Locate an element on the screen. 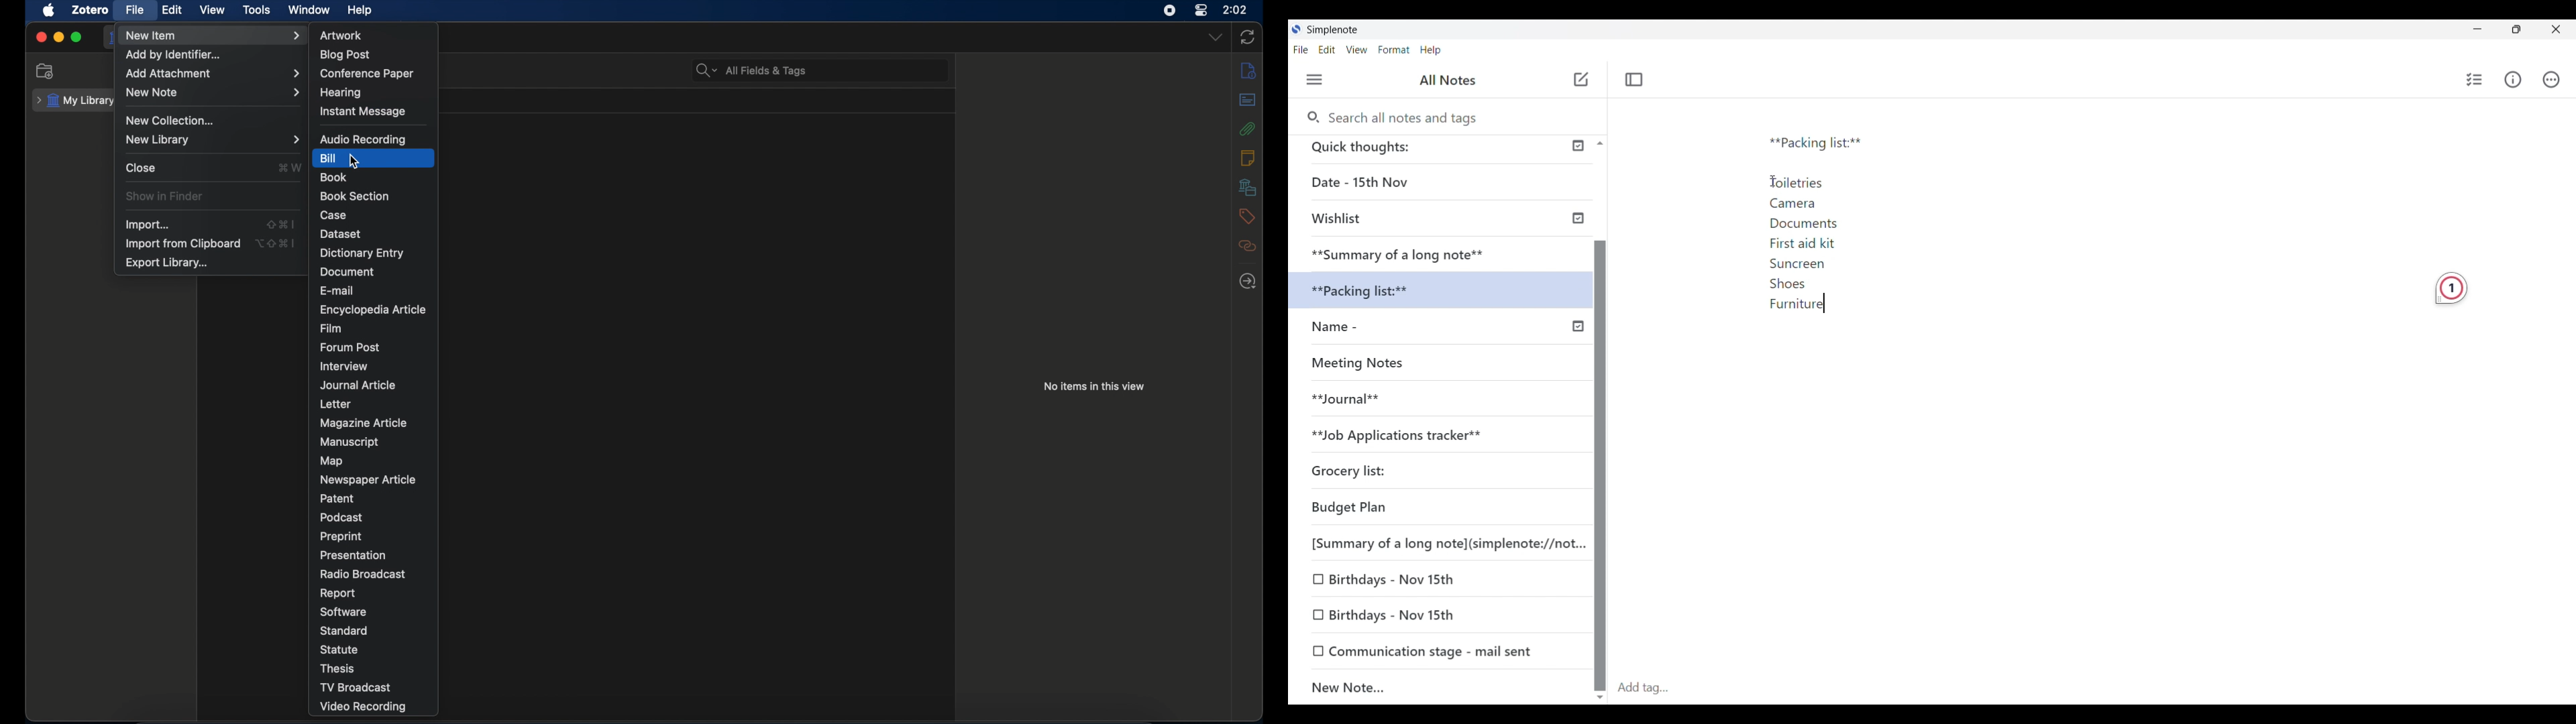 Image resolution: width=2576 pixels, height=728 pixels. **Job Applications tracker** is located at coordinates (1426, 435).